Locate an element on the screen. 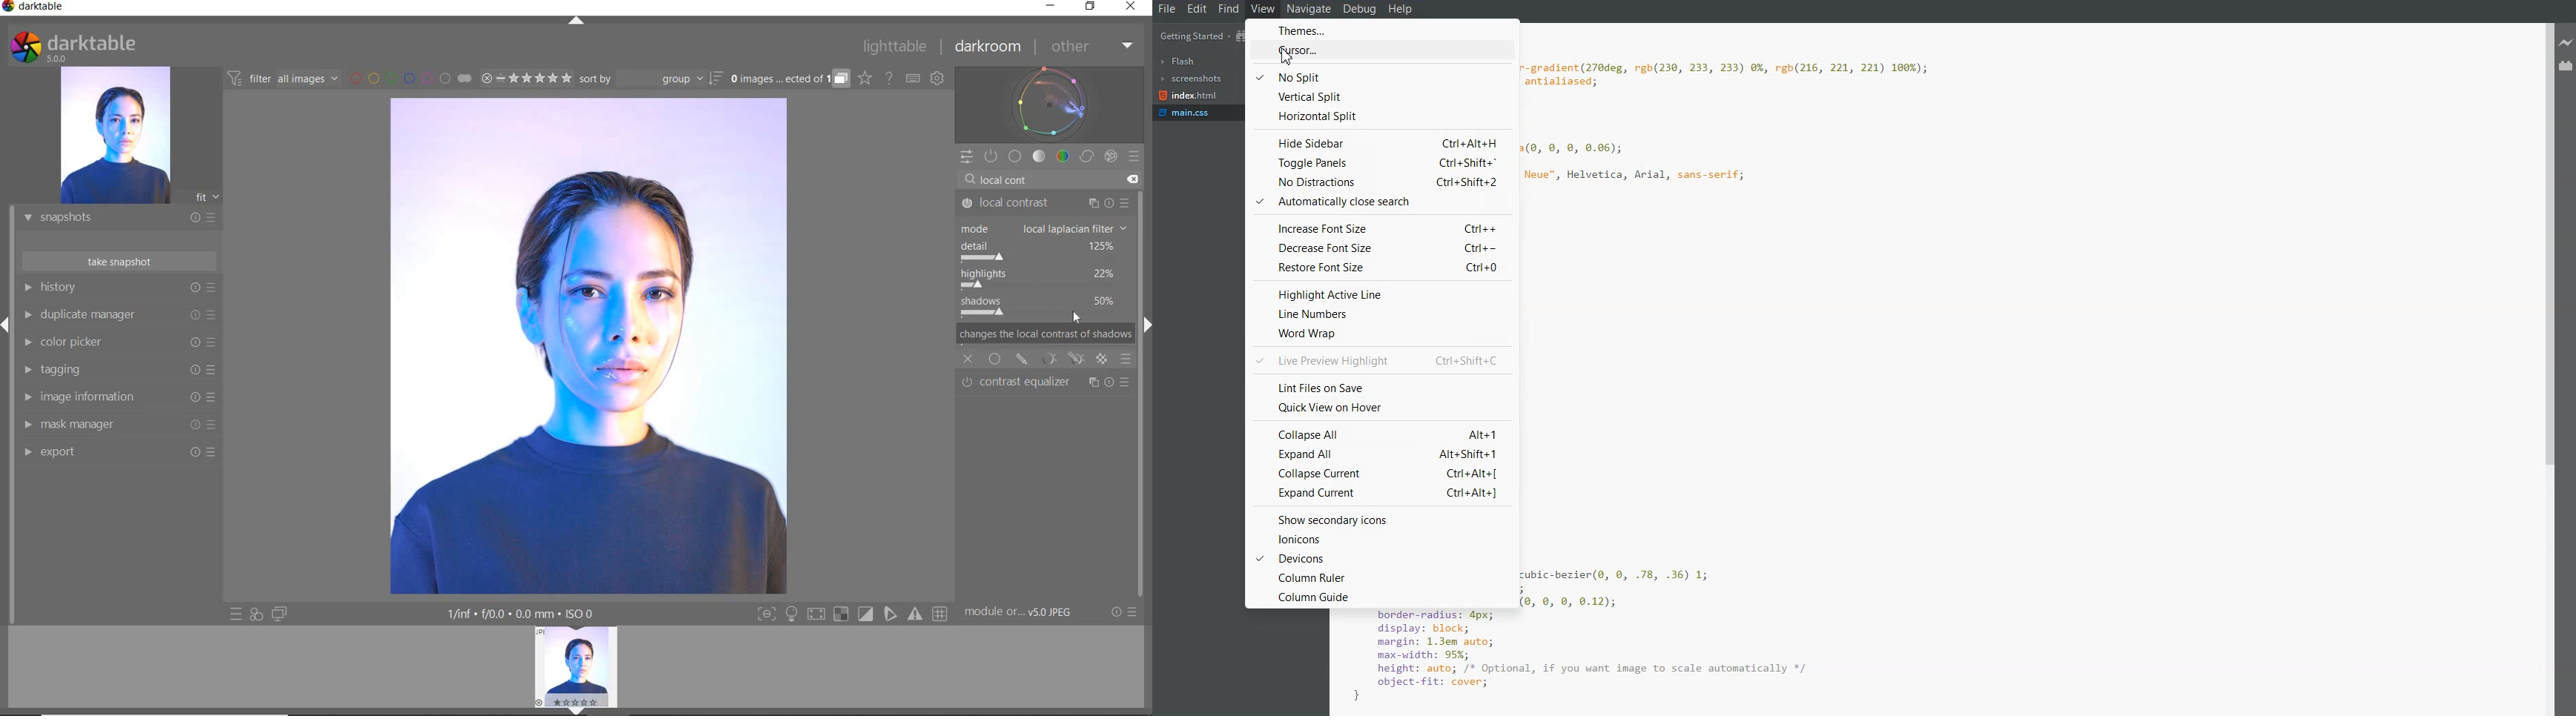 The height and width of the screenshot is (728, 2576). main.css is located at coordinates (1189, 113).